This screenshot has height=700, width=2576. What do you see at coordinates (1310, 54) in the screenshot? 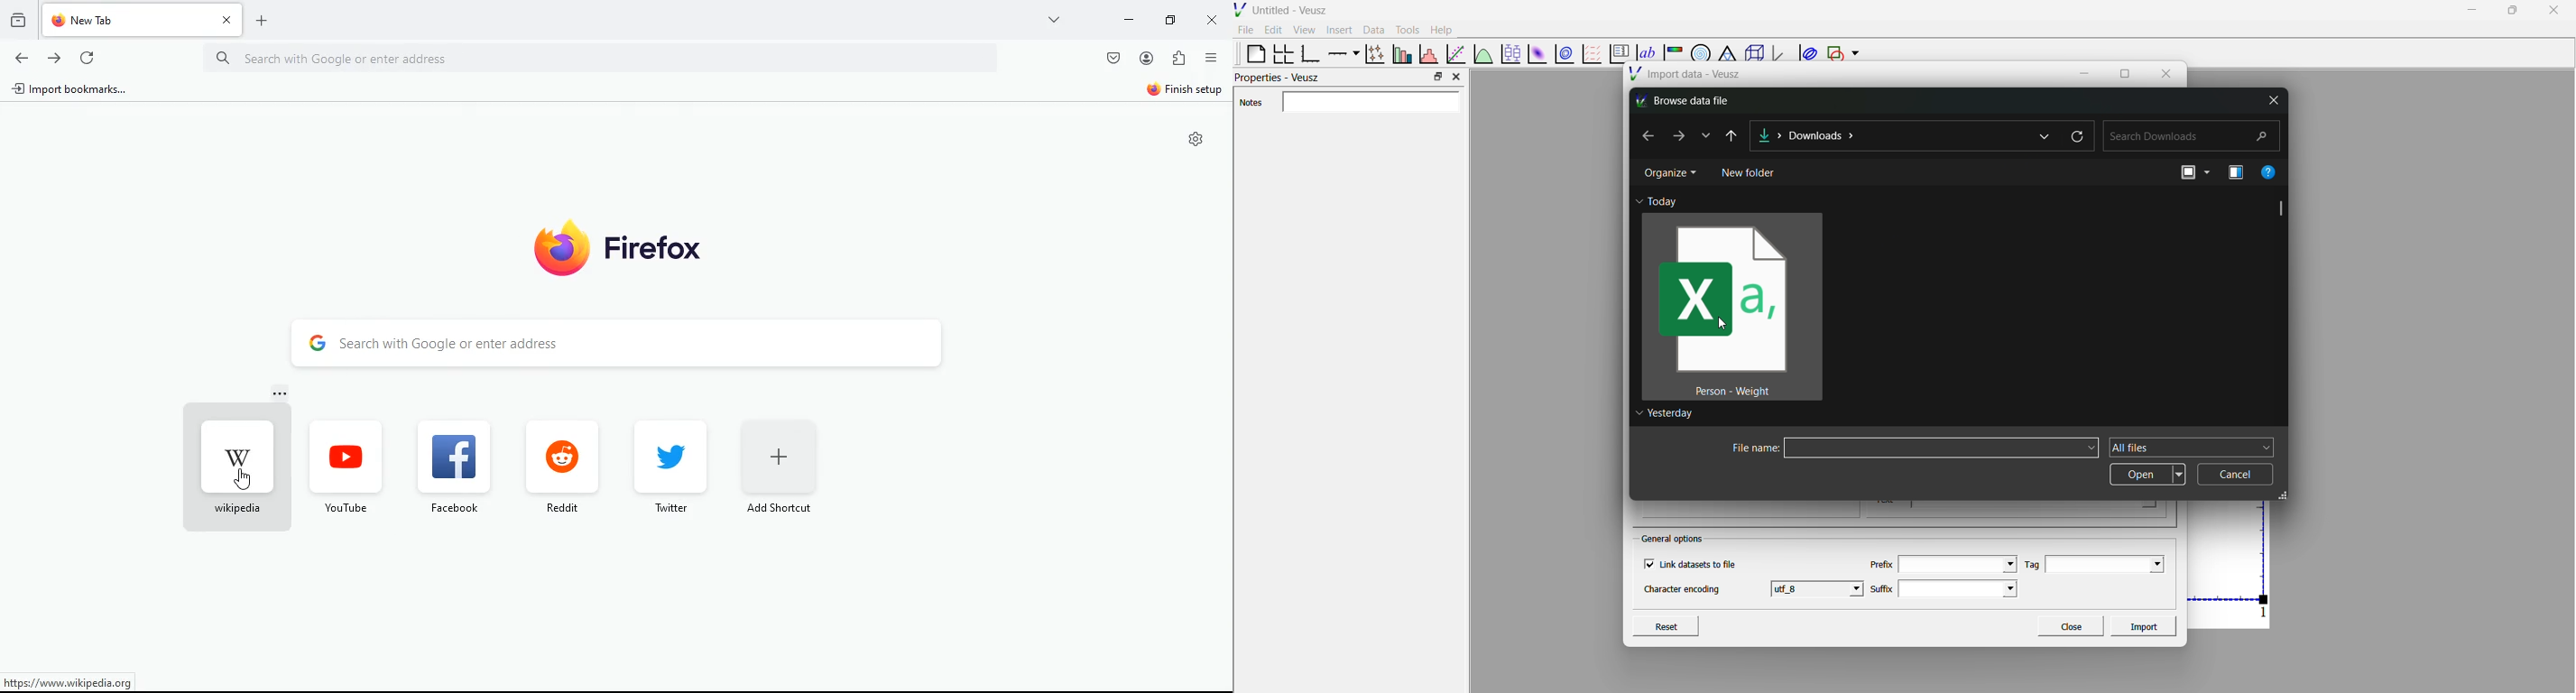
I see `base graph` at bounding box center [1310, 54].